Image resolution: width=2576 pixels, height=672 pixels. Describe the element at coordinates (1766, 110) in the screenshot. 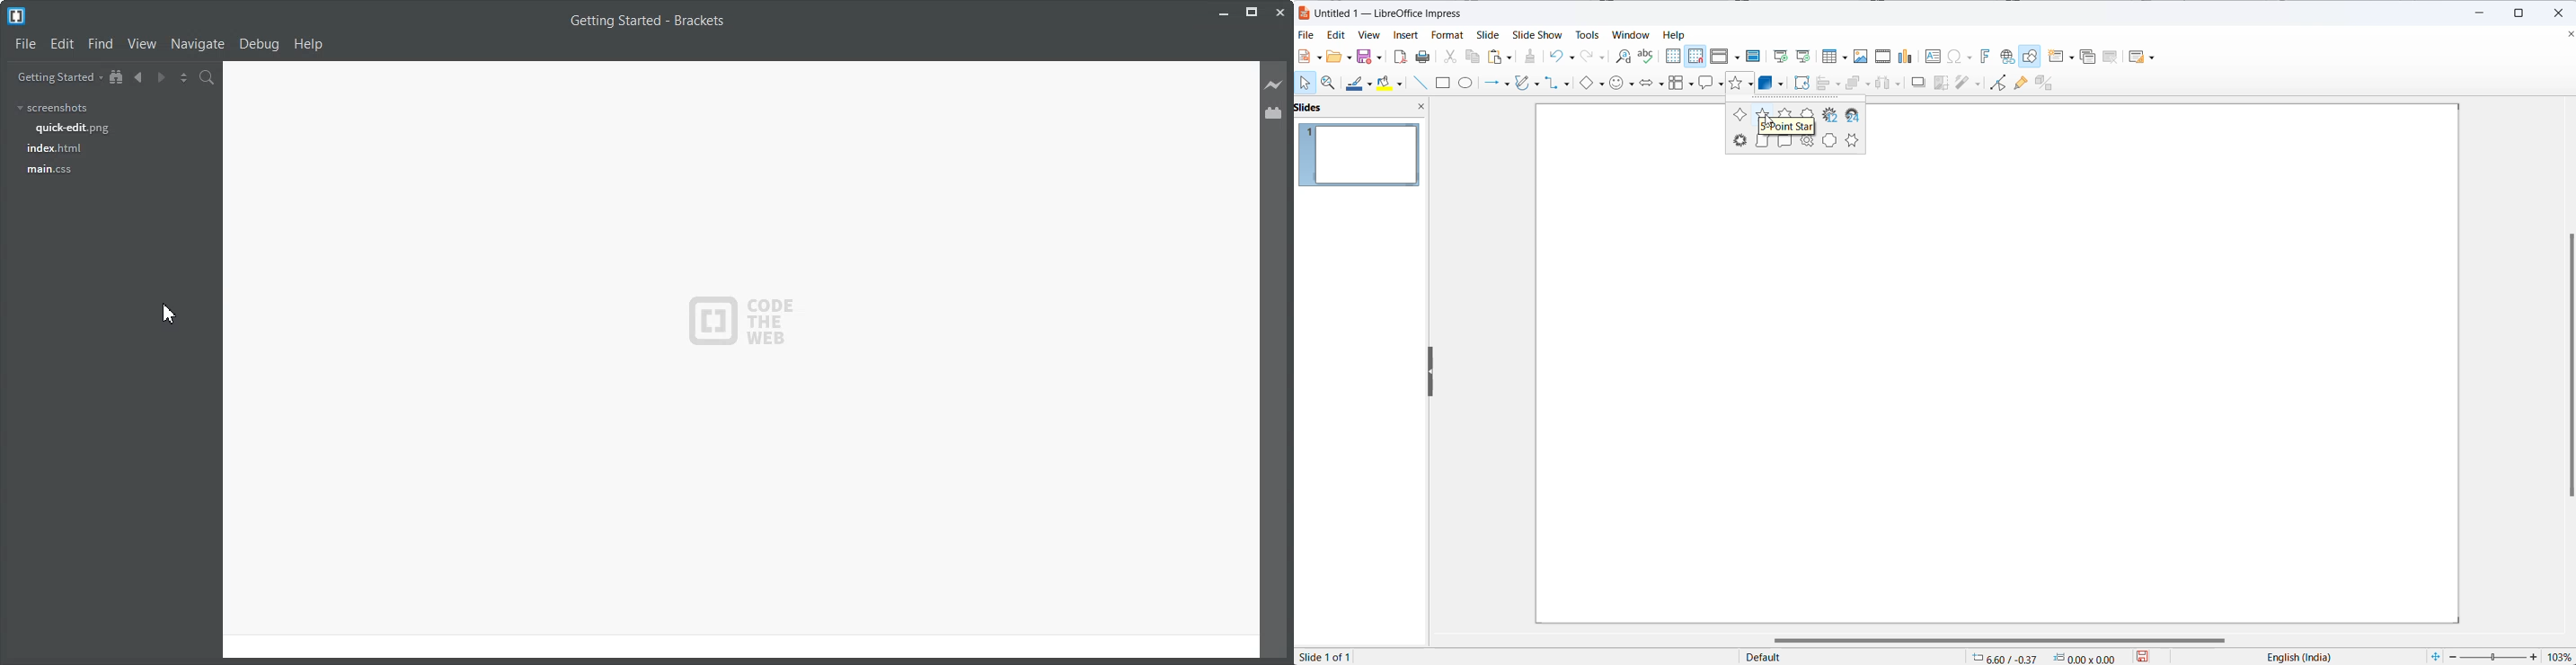

I see `5-point star` at that location.